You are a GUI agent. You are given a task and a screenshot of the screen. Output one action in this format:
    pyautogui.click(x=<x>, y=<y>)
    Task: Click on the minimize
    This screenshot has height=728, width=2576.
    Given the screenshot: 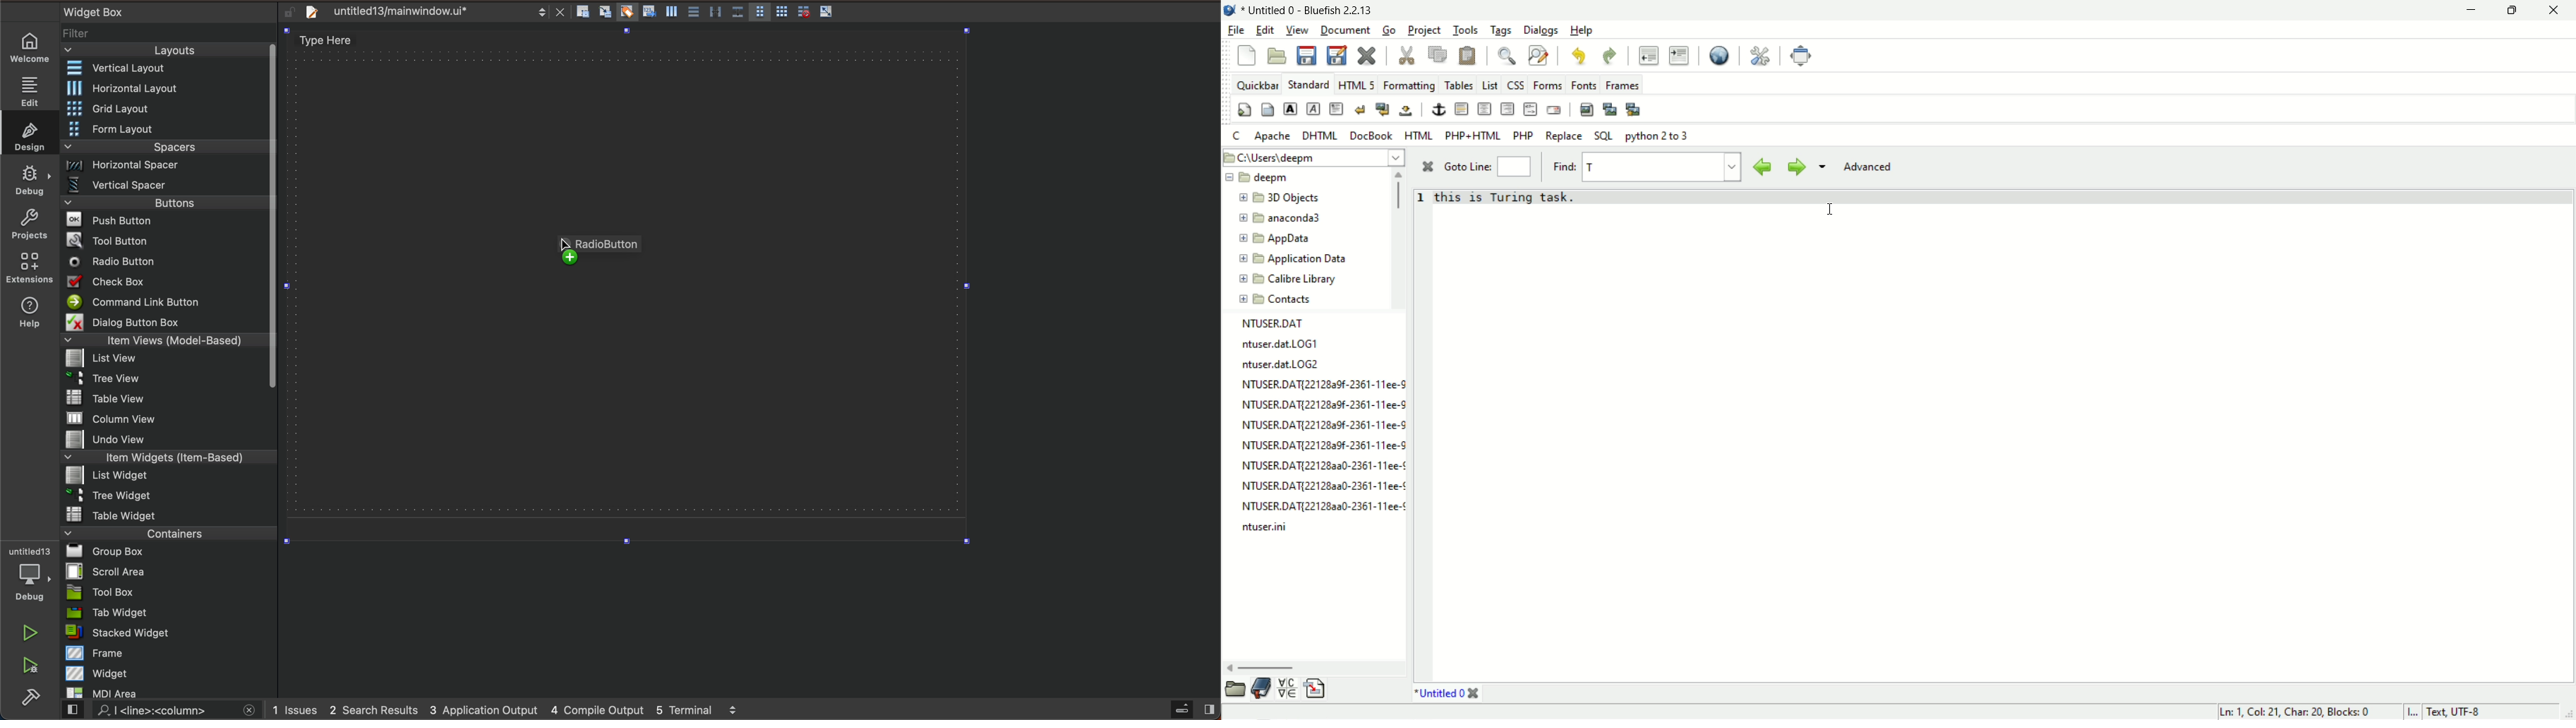 What is the action you would take?
    pyautogui.click(x=2467, y=12)
    